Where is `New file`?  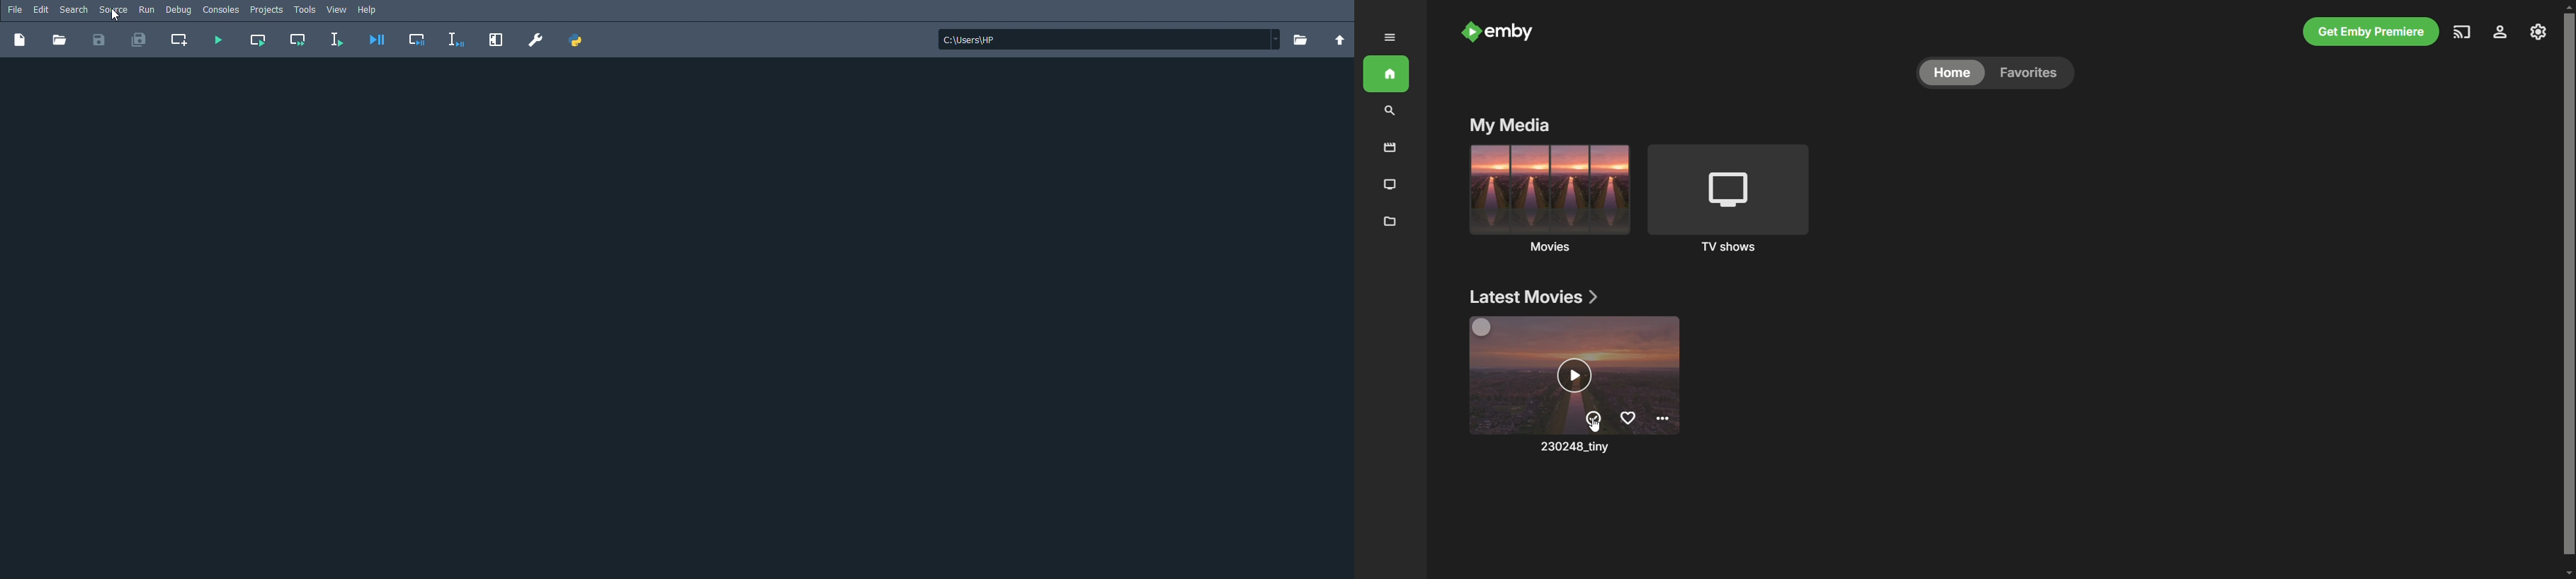
New file is located at coordinates (19, 40).